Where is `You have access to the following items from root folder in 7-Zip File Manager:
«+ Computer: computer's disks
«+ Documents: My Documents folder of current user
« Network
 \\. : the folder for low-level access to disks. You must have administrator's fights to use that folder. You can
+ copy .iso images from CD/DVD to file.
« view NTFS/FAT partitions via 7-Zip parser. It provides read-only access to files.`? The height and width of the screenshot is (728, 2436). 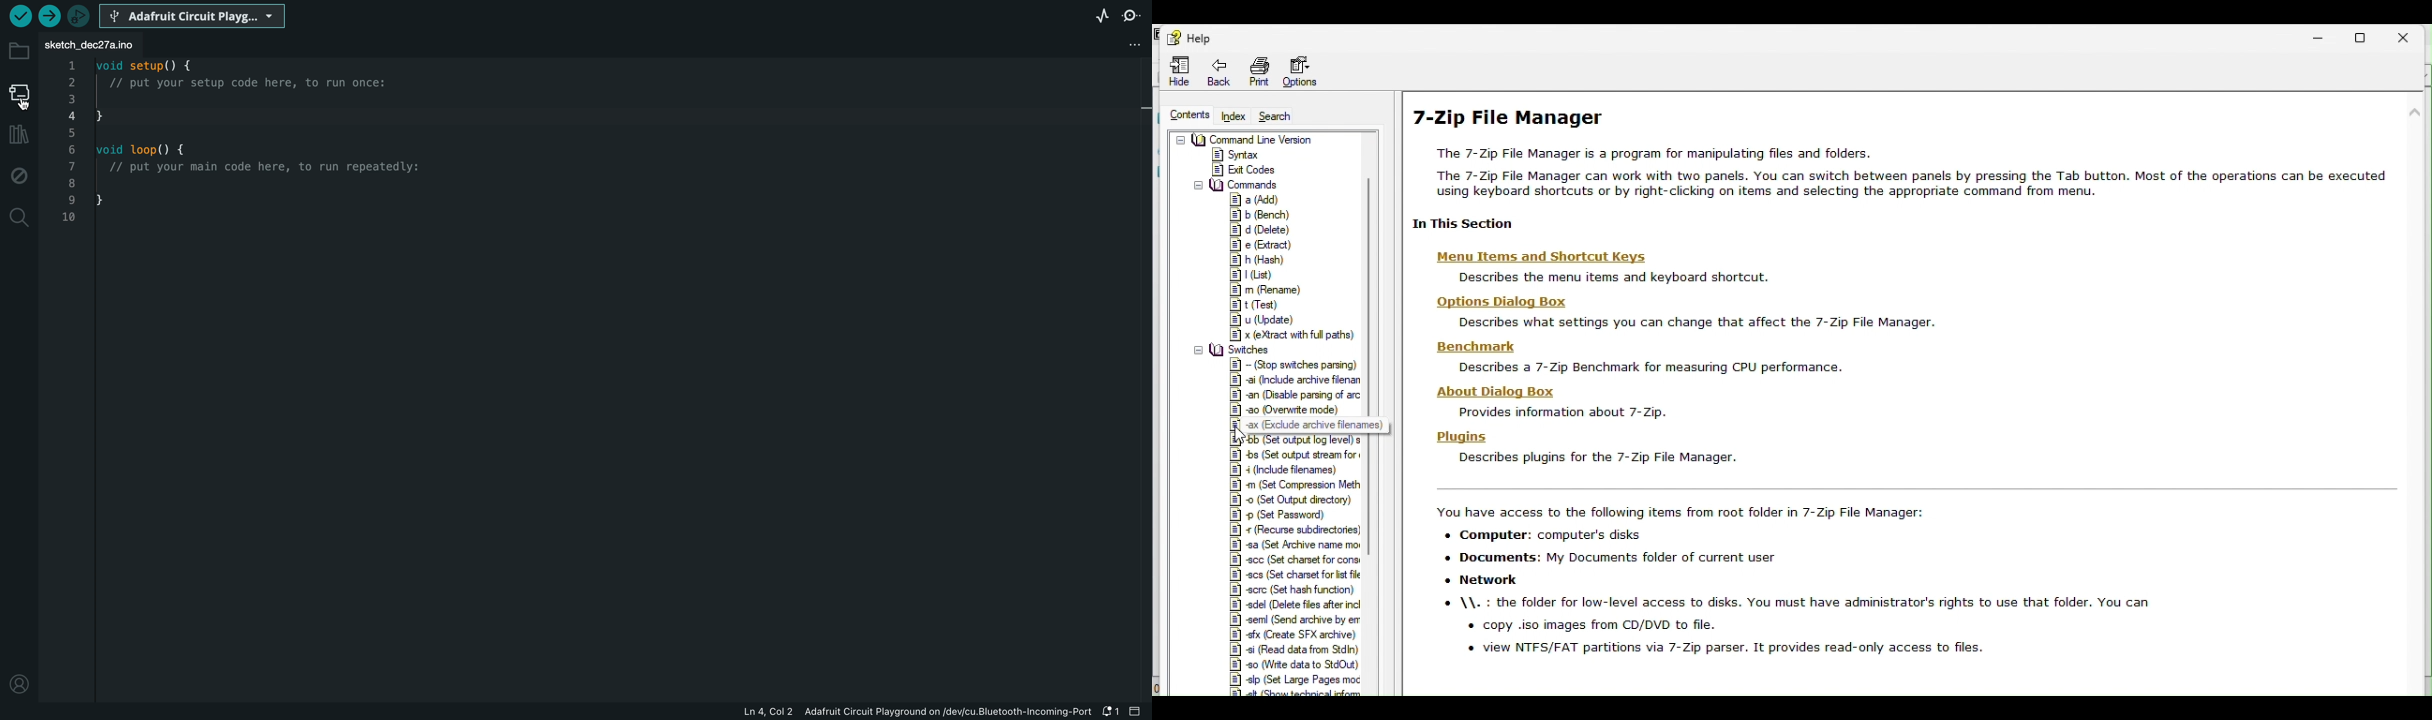 You have access to the following items from root folder in 7-Zip File Manager:
«+ Computer: computer's disks
«+ Documents: My Documents folder of current user
« Network
 \\. : the folder for low-level access to disks. You must have administrator's fights to use that folder. You can
+ copy .iso images from CD/DVD to file.
« view NTFS/FAT partitions via 7-Zip parser. It provides read-only access to files. is located at coordinates (1787, 581).